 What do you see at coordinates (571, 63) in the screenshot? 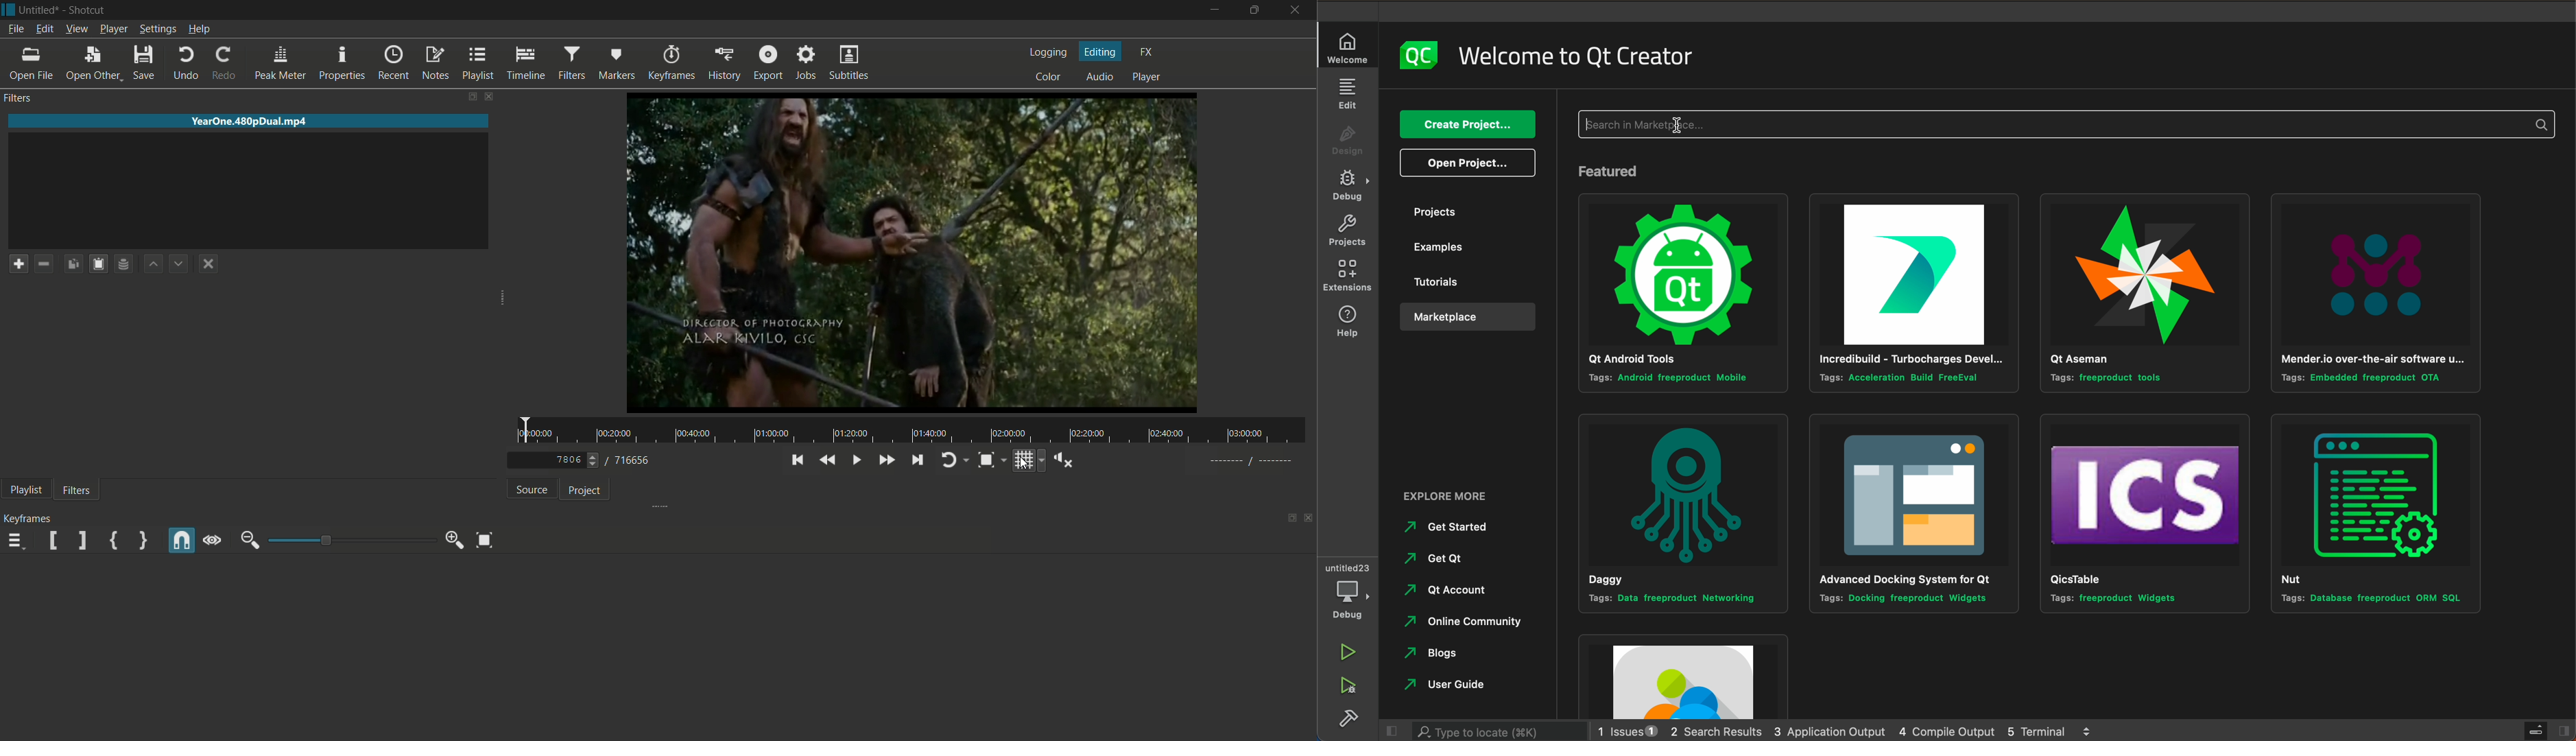
I see `filters` at bounding box center [571, 63].